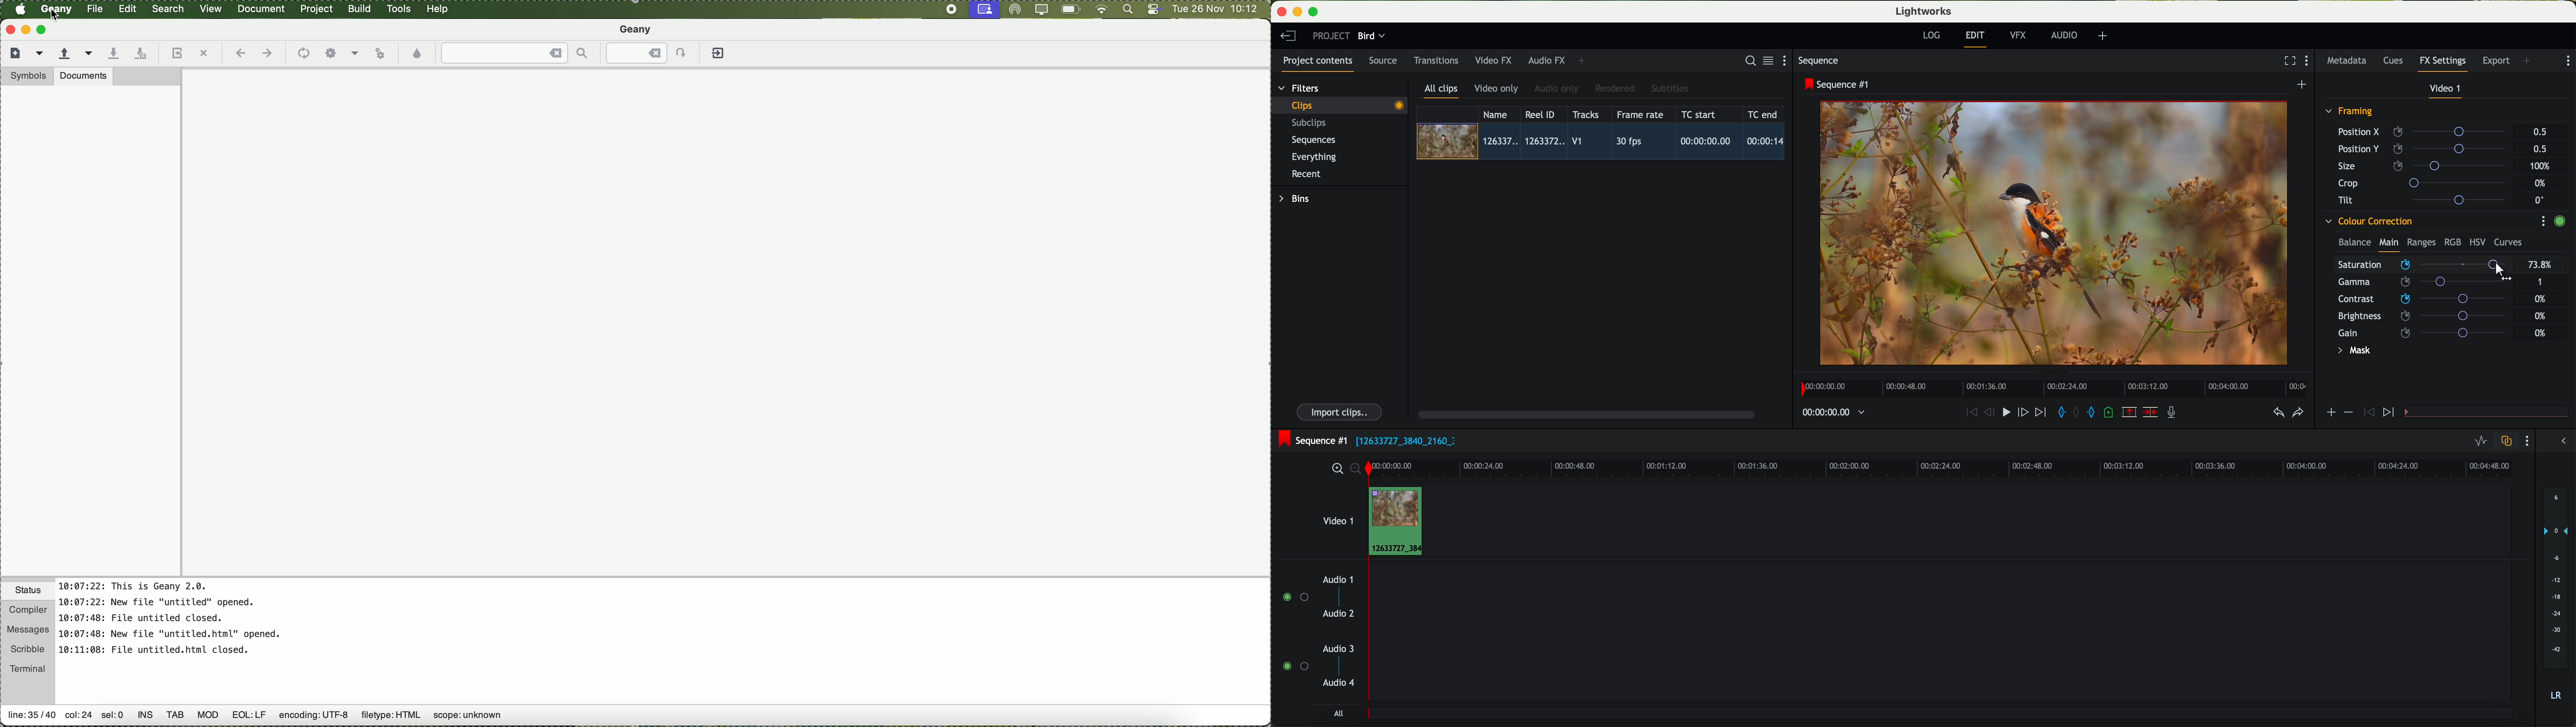 This screenshot has height=728, width=2576. What do you see at coordinates (2130, 412) in the screenshot?
I see `remove the marked section` at bounding box center [2130, 412].